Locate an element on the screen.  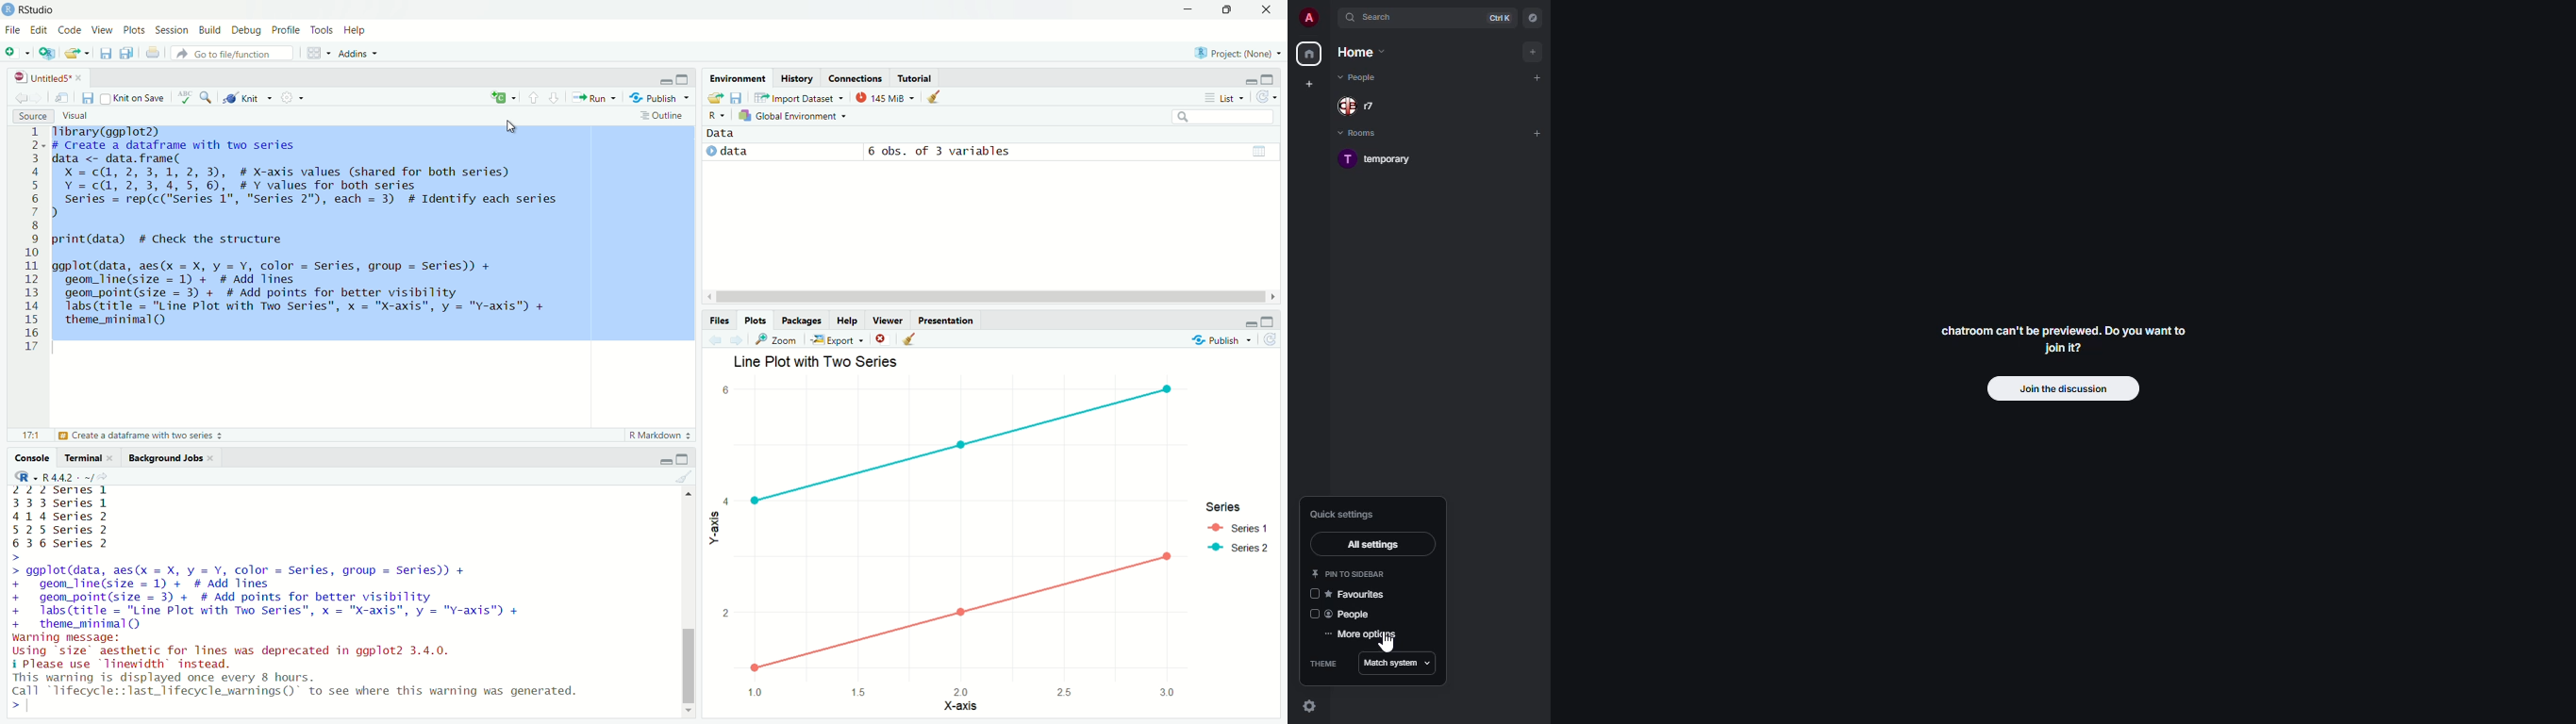
Print the current file is located at coordinates (153, 53).